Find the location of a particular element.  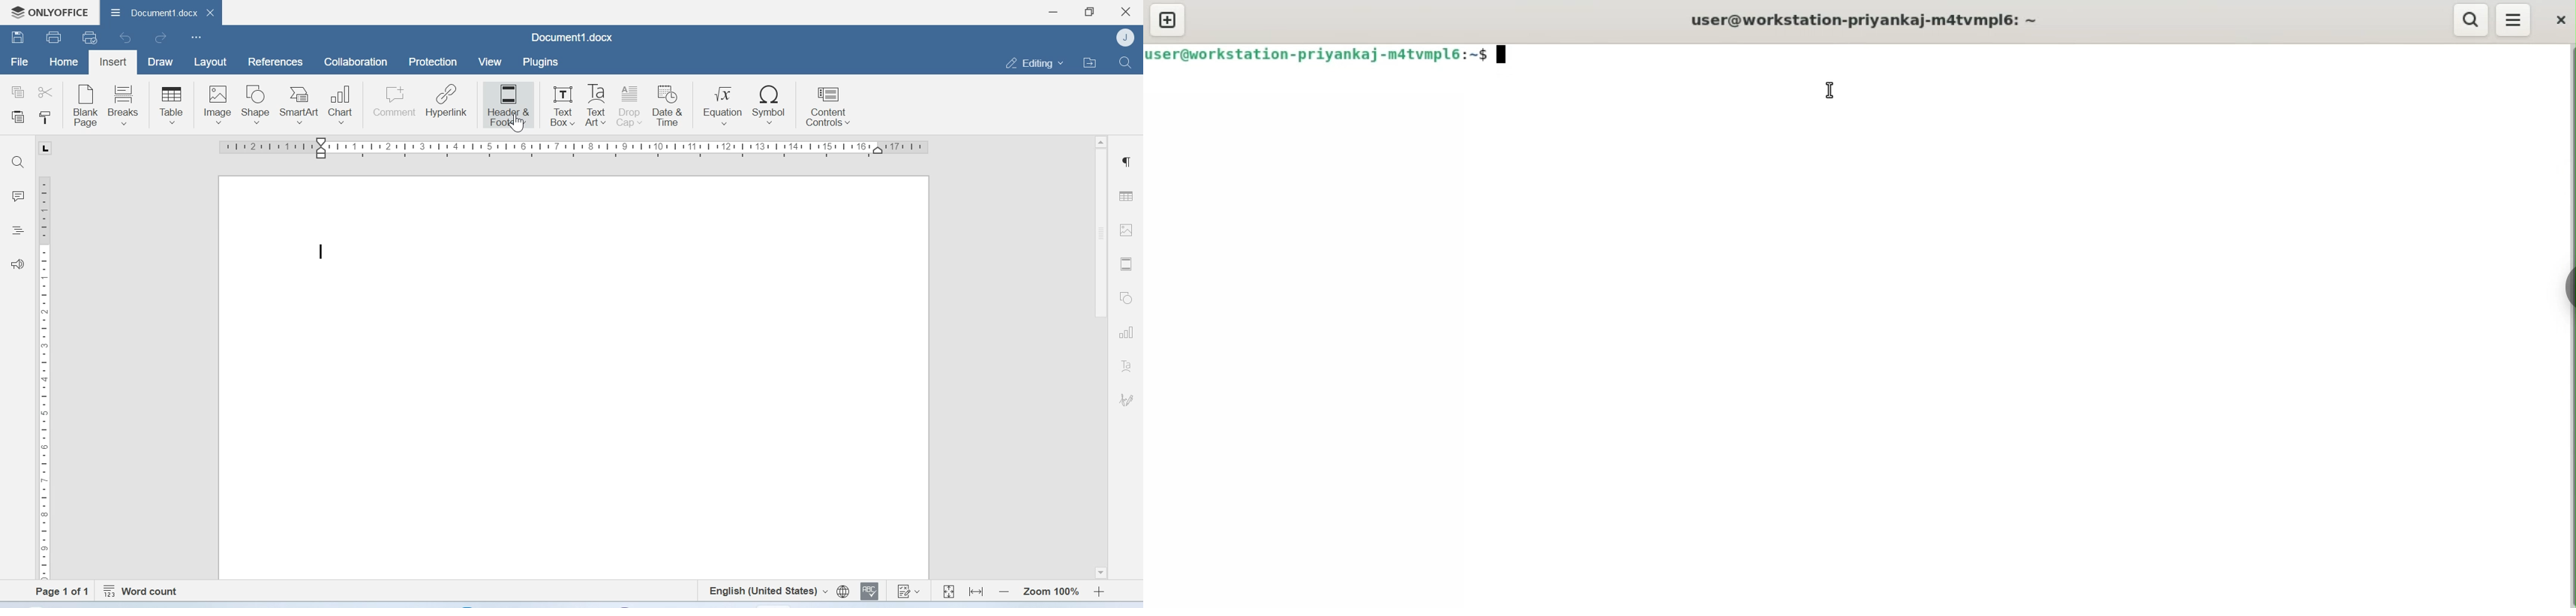

Copy style is located at coordinates (44, 119).